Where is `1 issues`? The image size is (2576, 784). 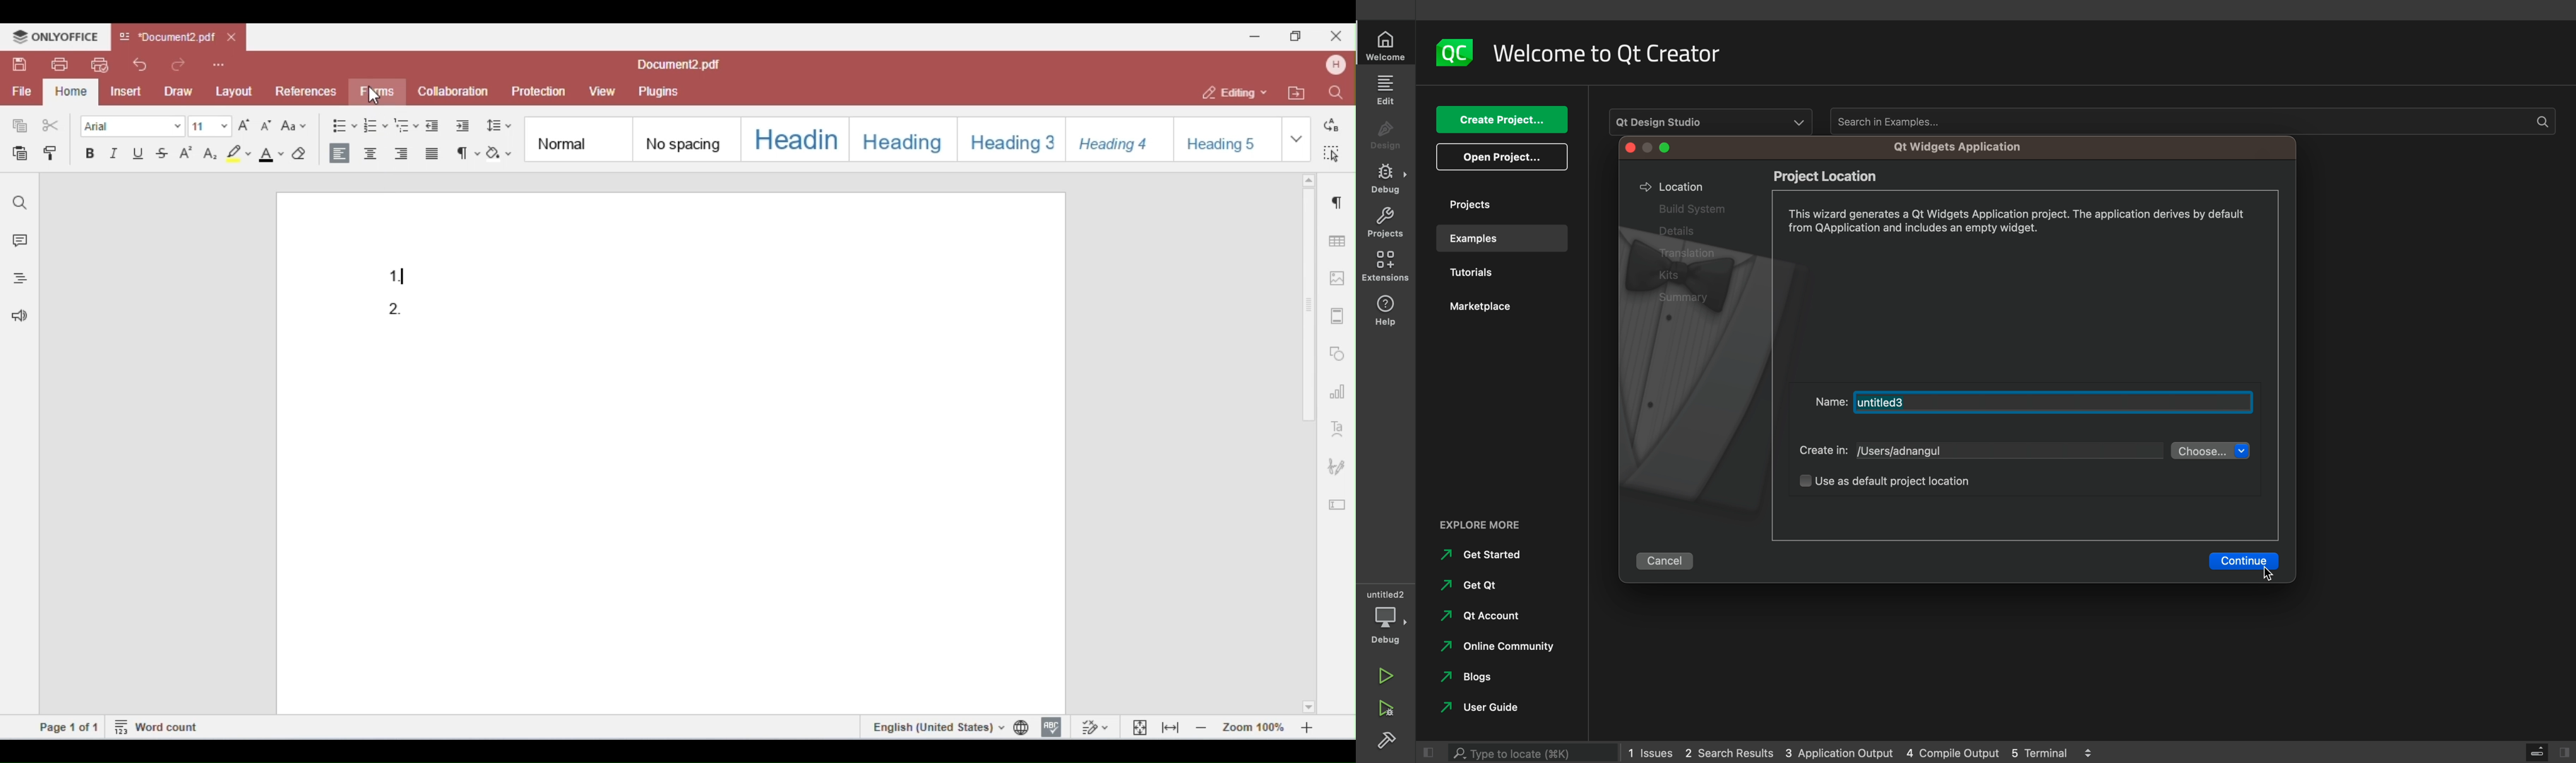
1 issues is located at coordinates (1650, 750).